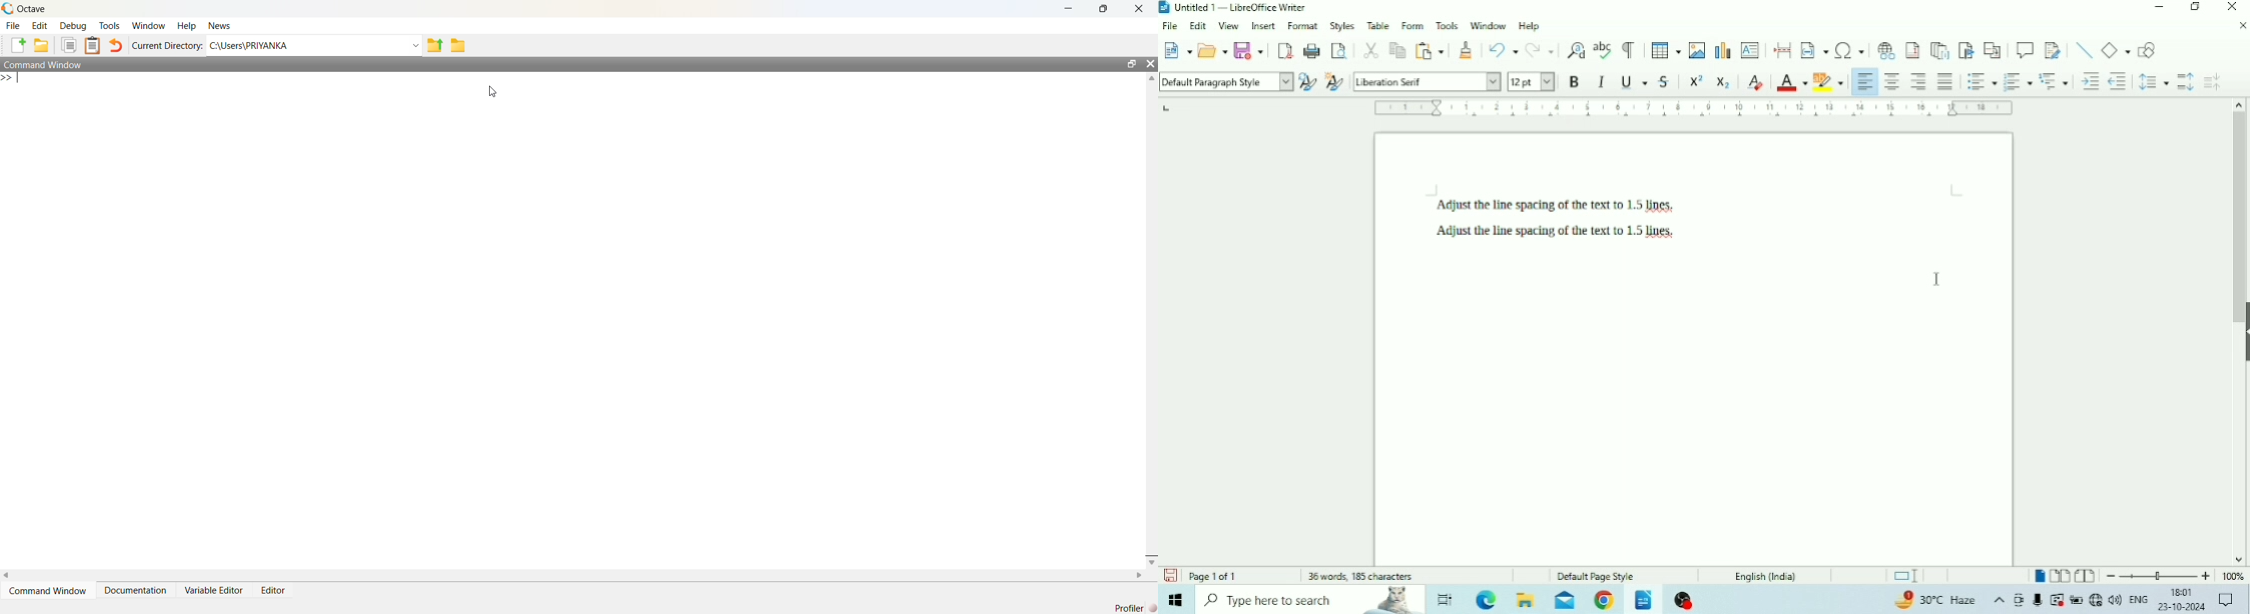  Describe the element at coordinates (1914, 49) in the screenshot. I see `Insert Footnote` at that location.